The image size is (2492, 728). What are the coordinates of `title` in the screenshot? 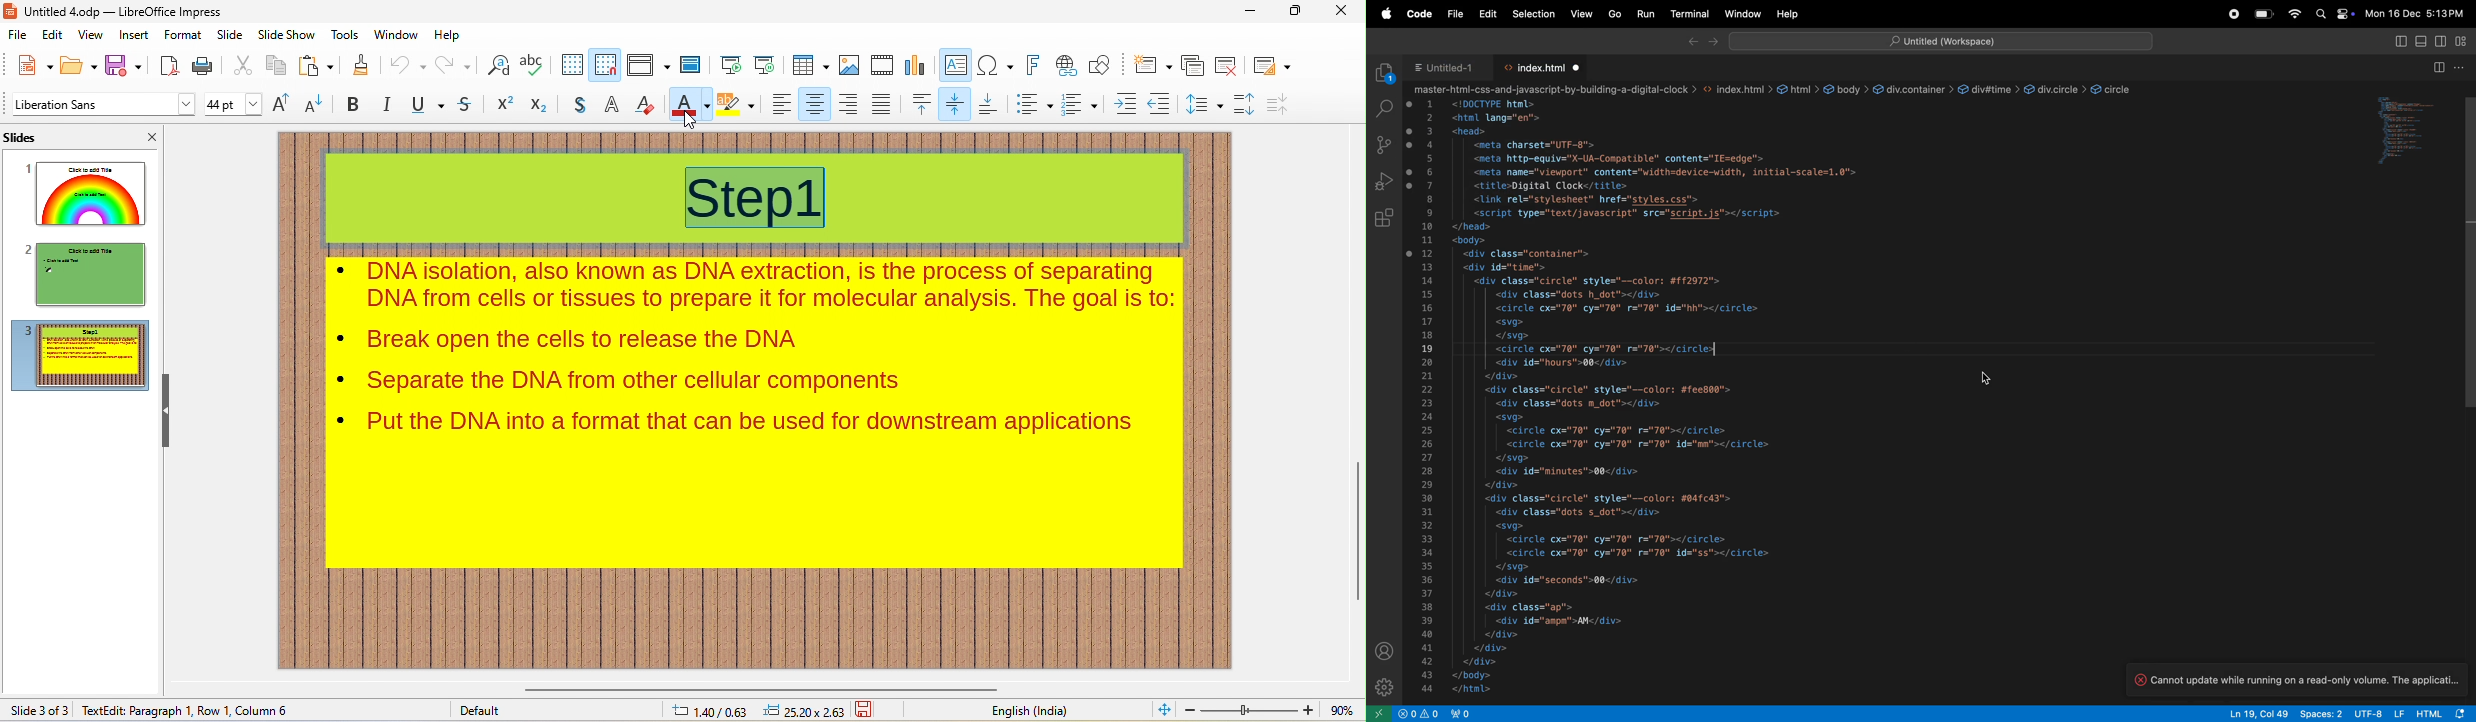 It's located at (121, 12).